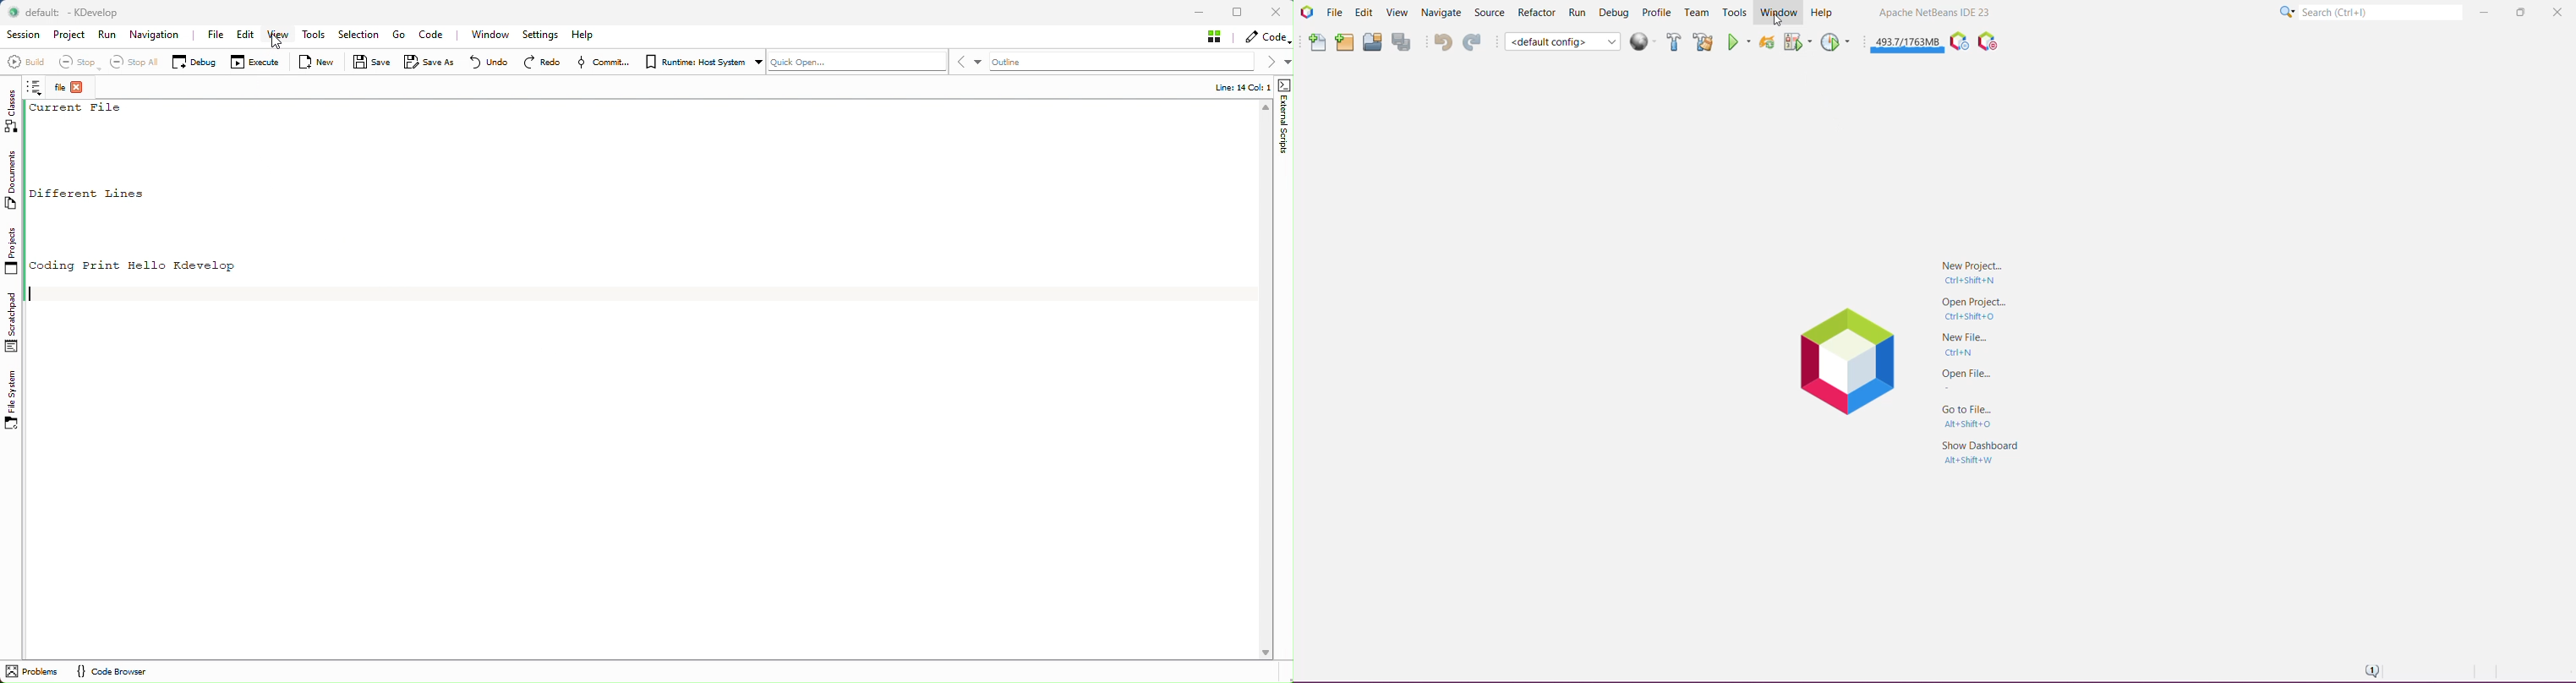  I want to click on Click to force Garbage Collection, so click(1908, 41).